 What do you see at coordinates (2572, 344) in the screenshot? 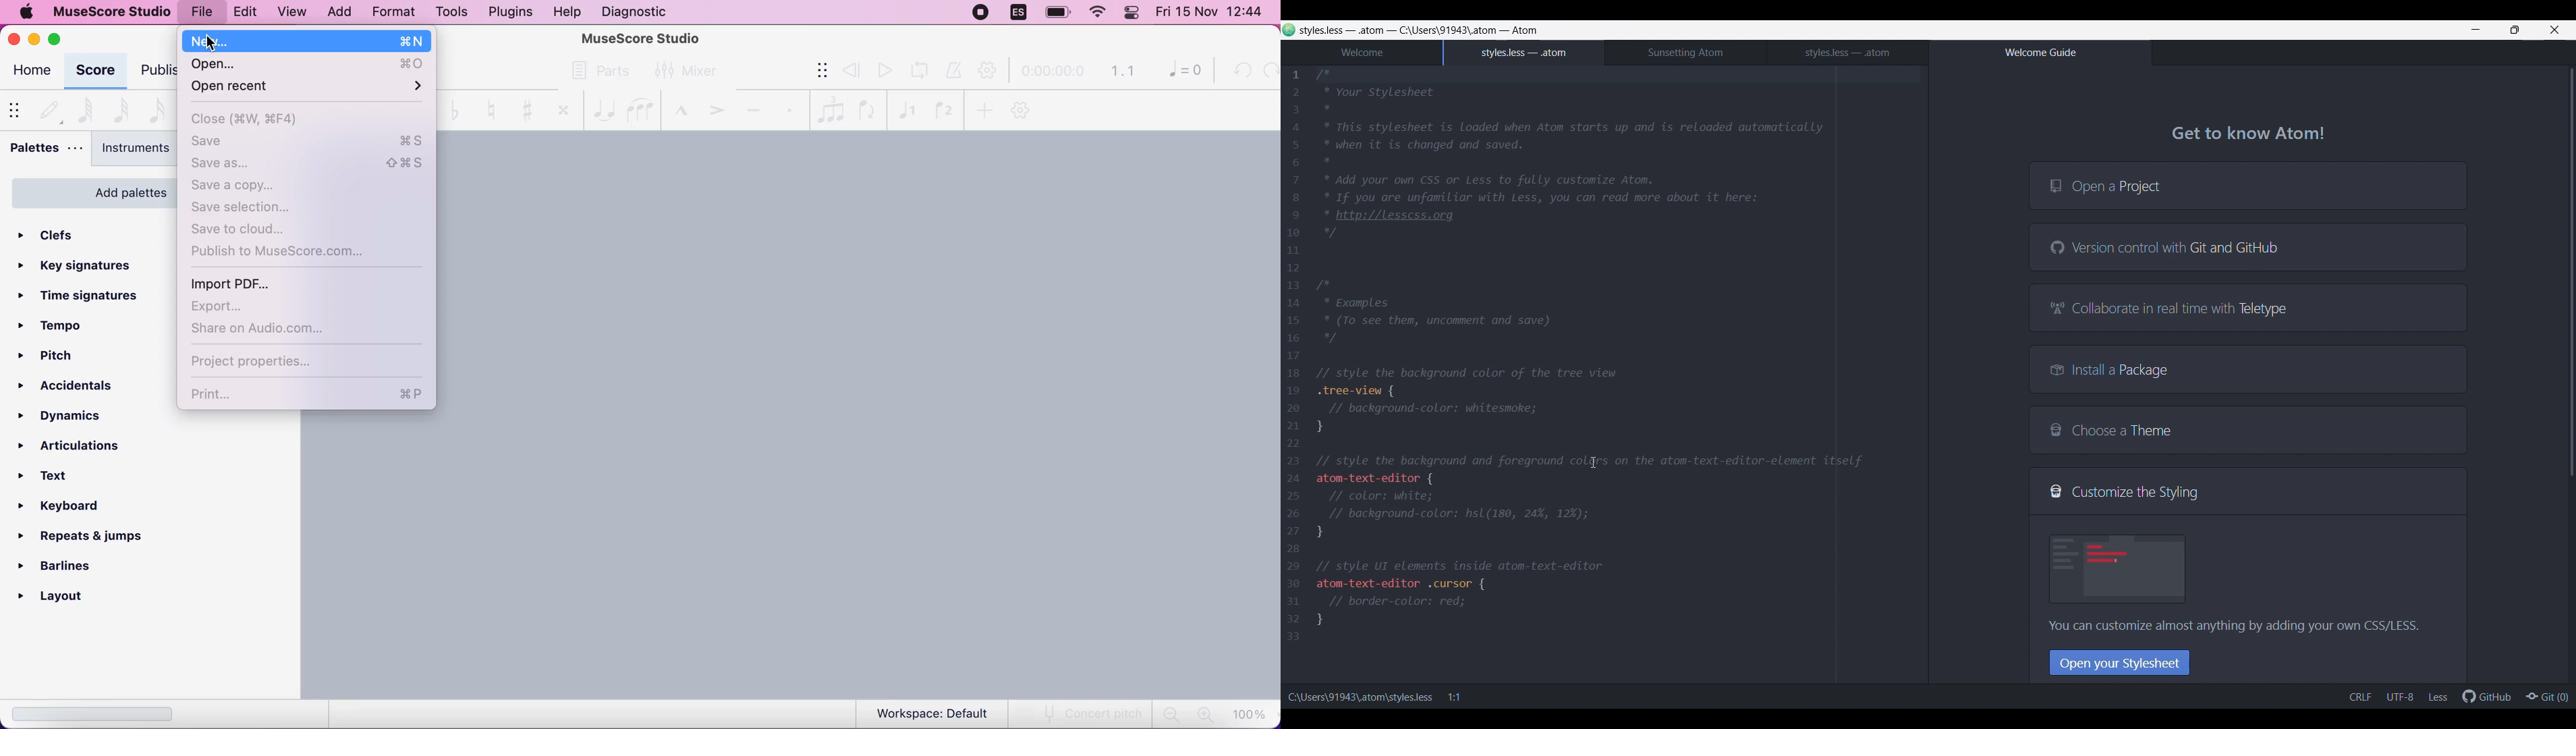
I see `Vertical slide bar` at bounding box center [2572, 344].